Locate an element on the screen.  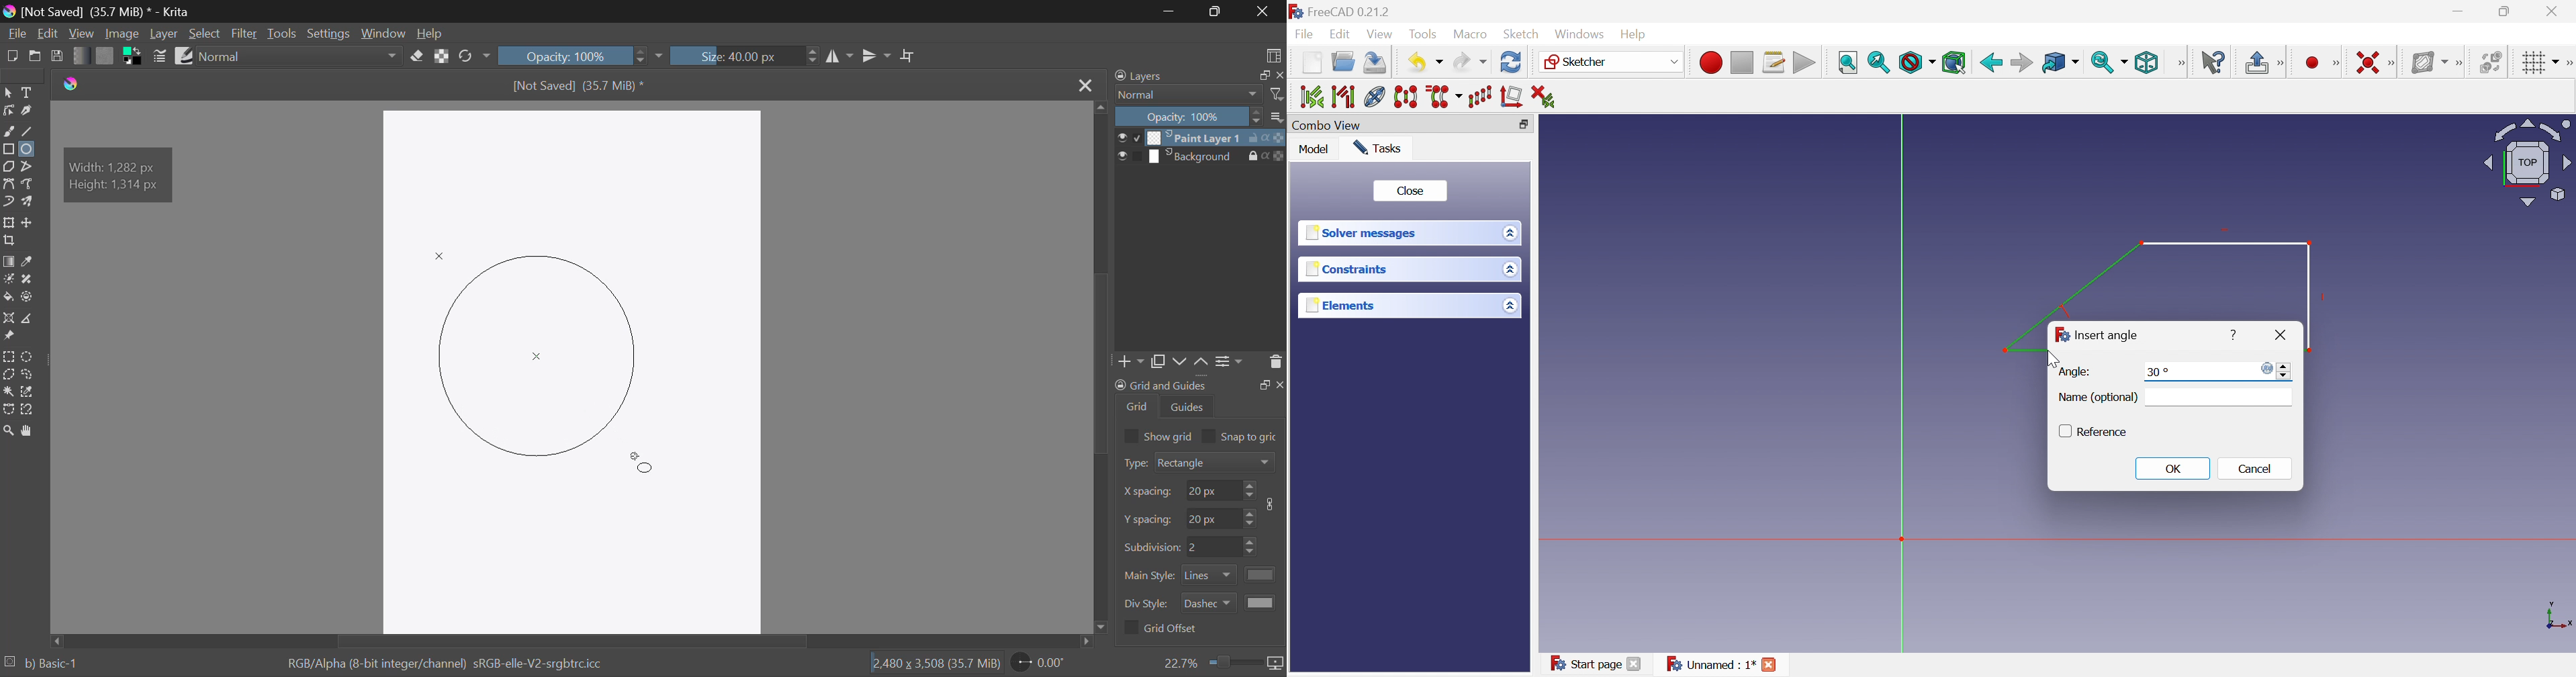
Dynamic Brush is located at coordinates (9, 202).